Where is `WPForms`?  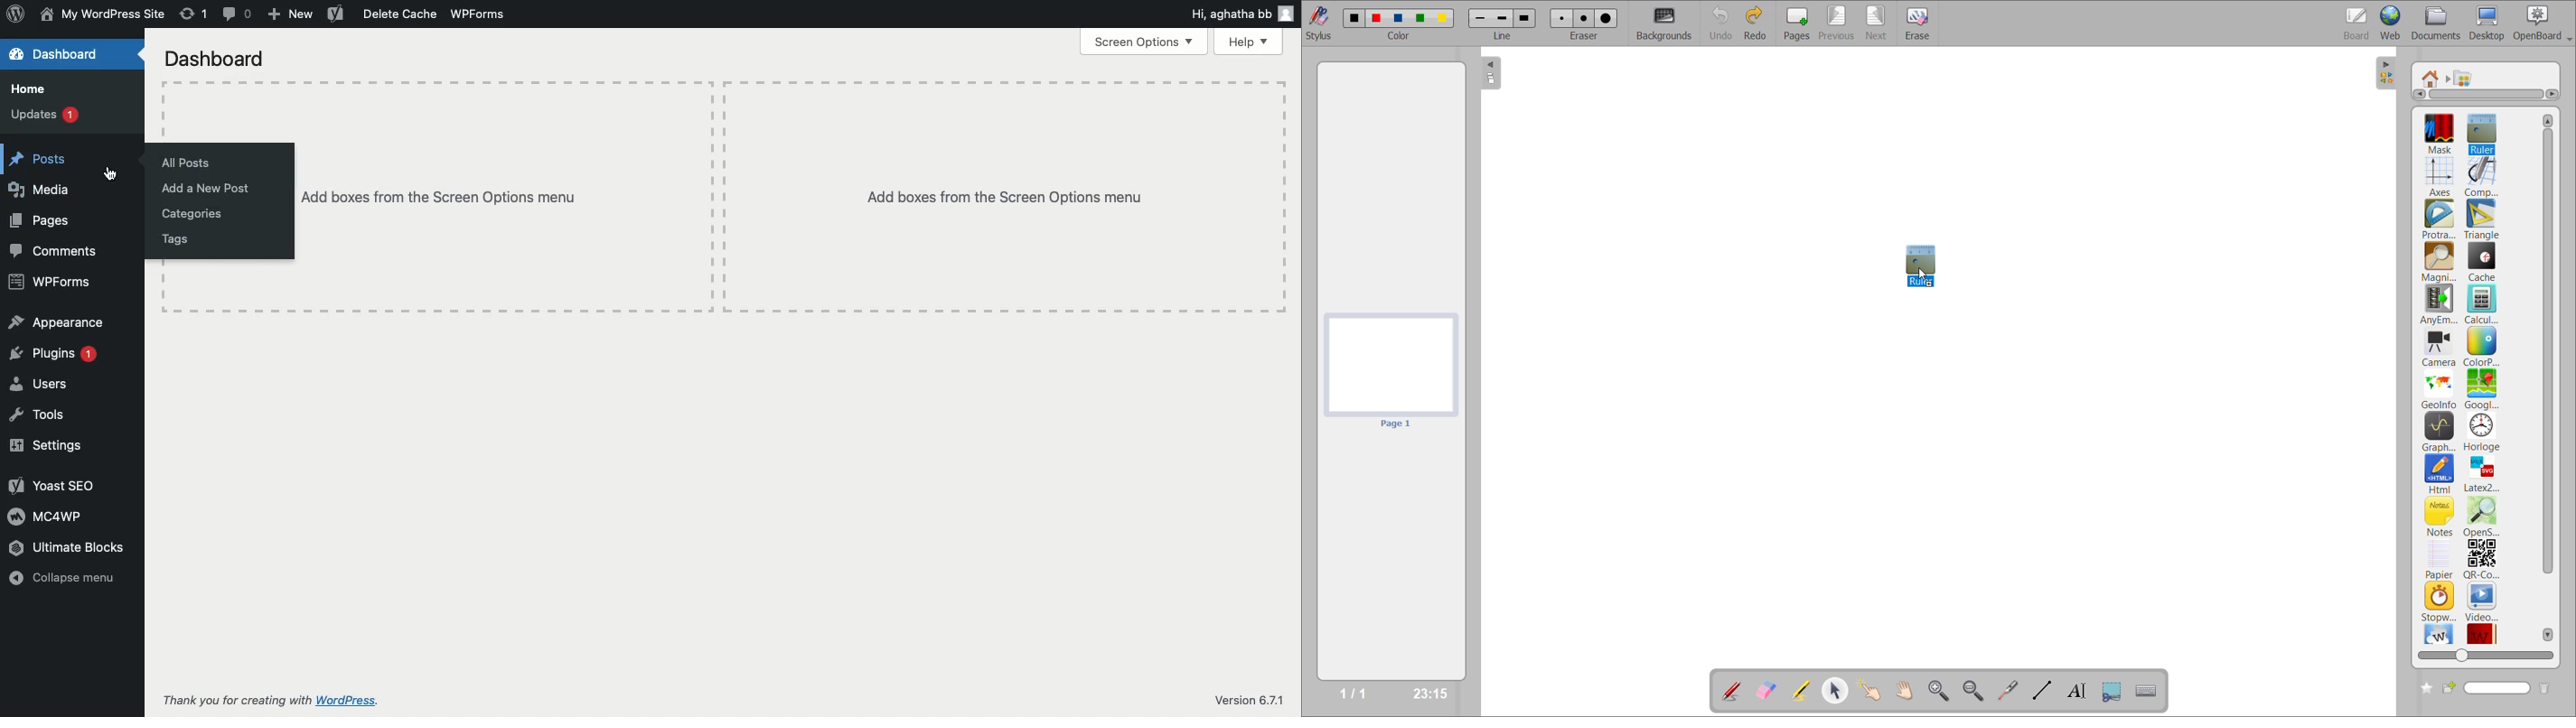
WPForms is located at coordinates (481, 13).